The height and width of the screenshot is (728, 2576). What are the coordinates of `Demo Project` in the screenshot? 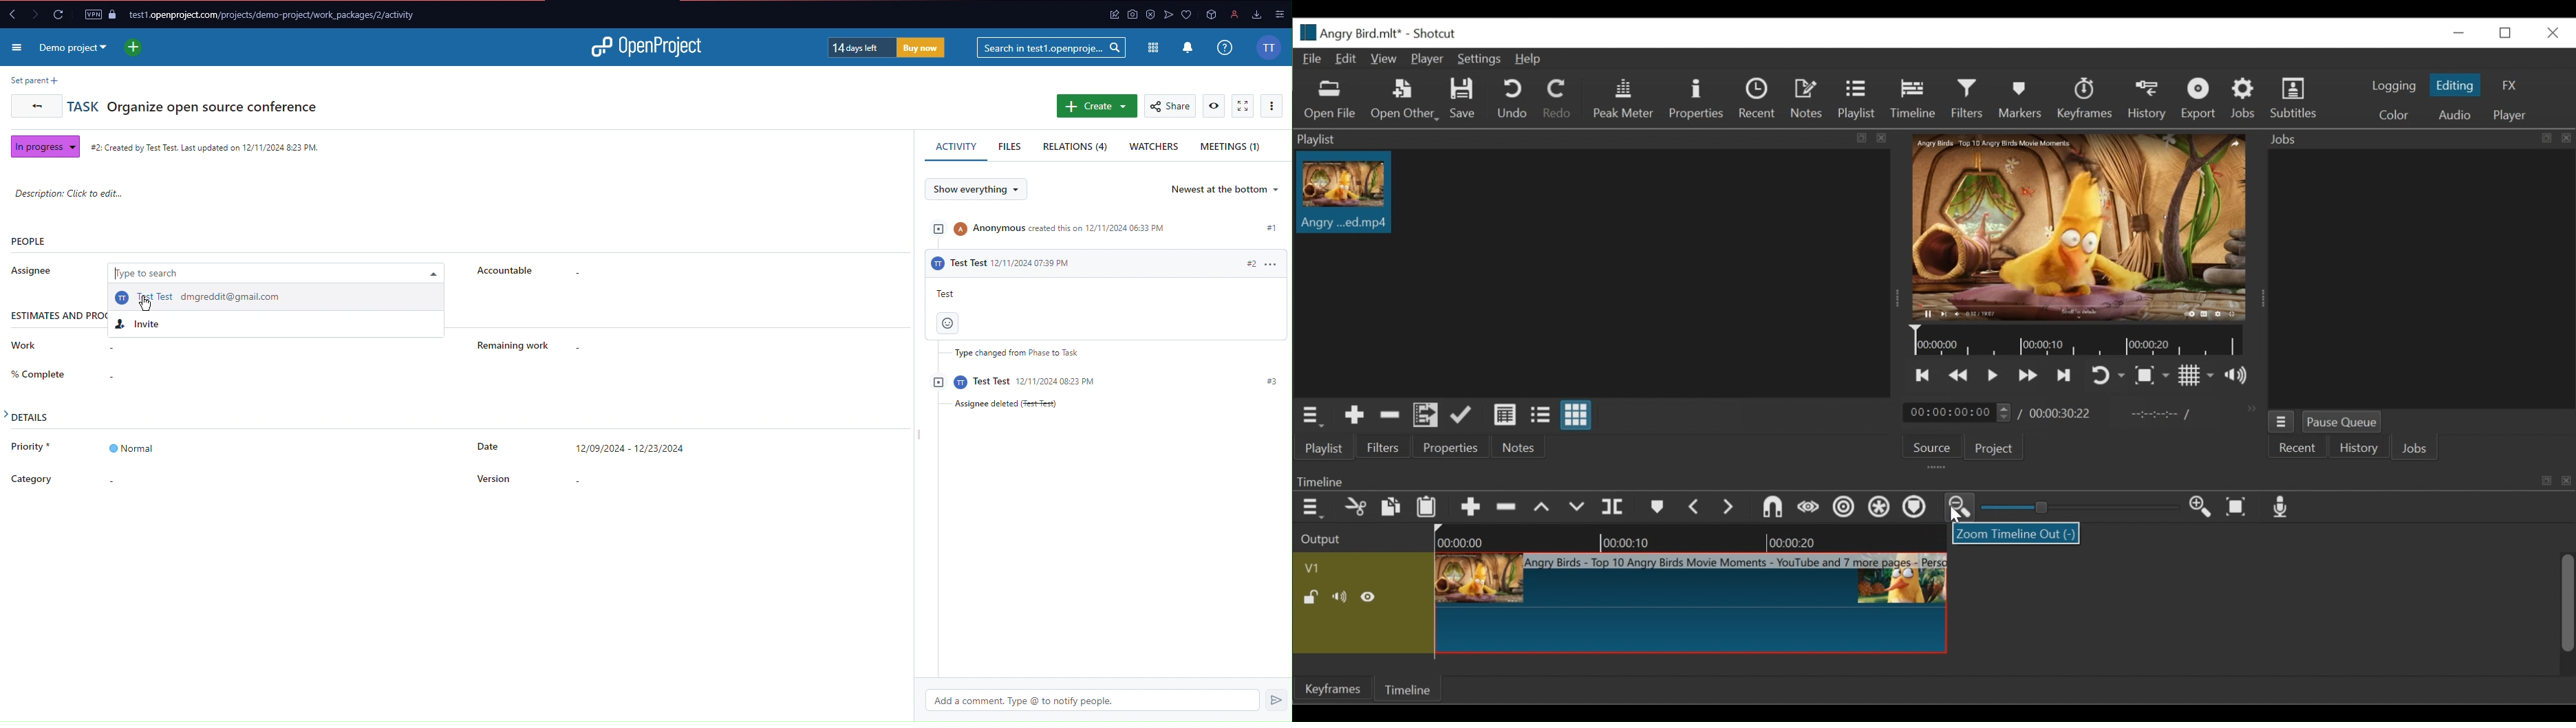 It's located at (76, 51).